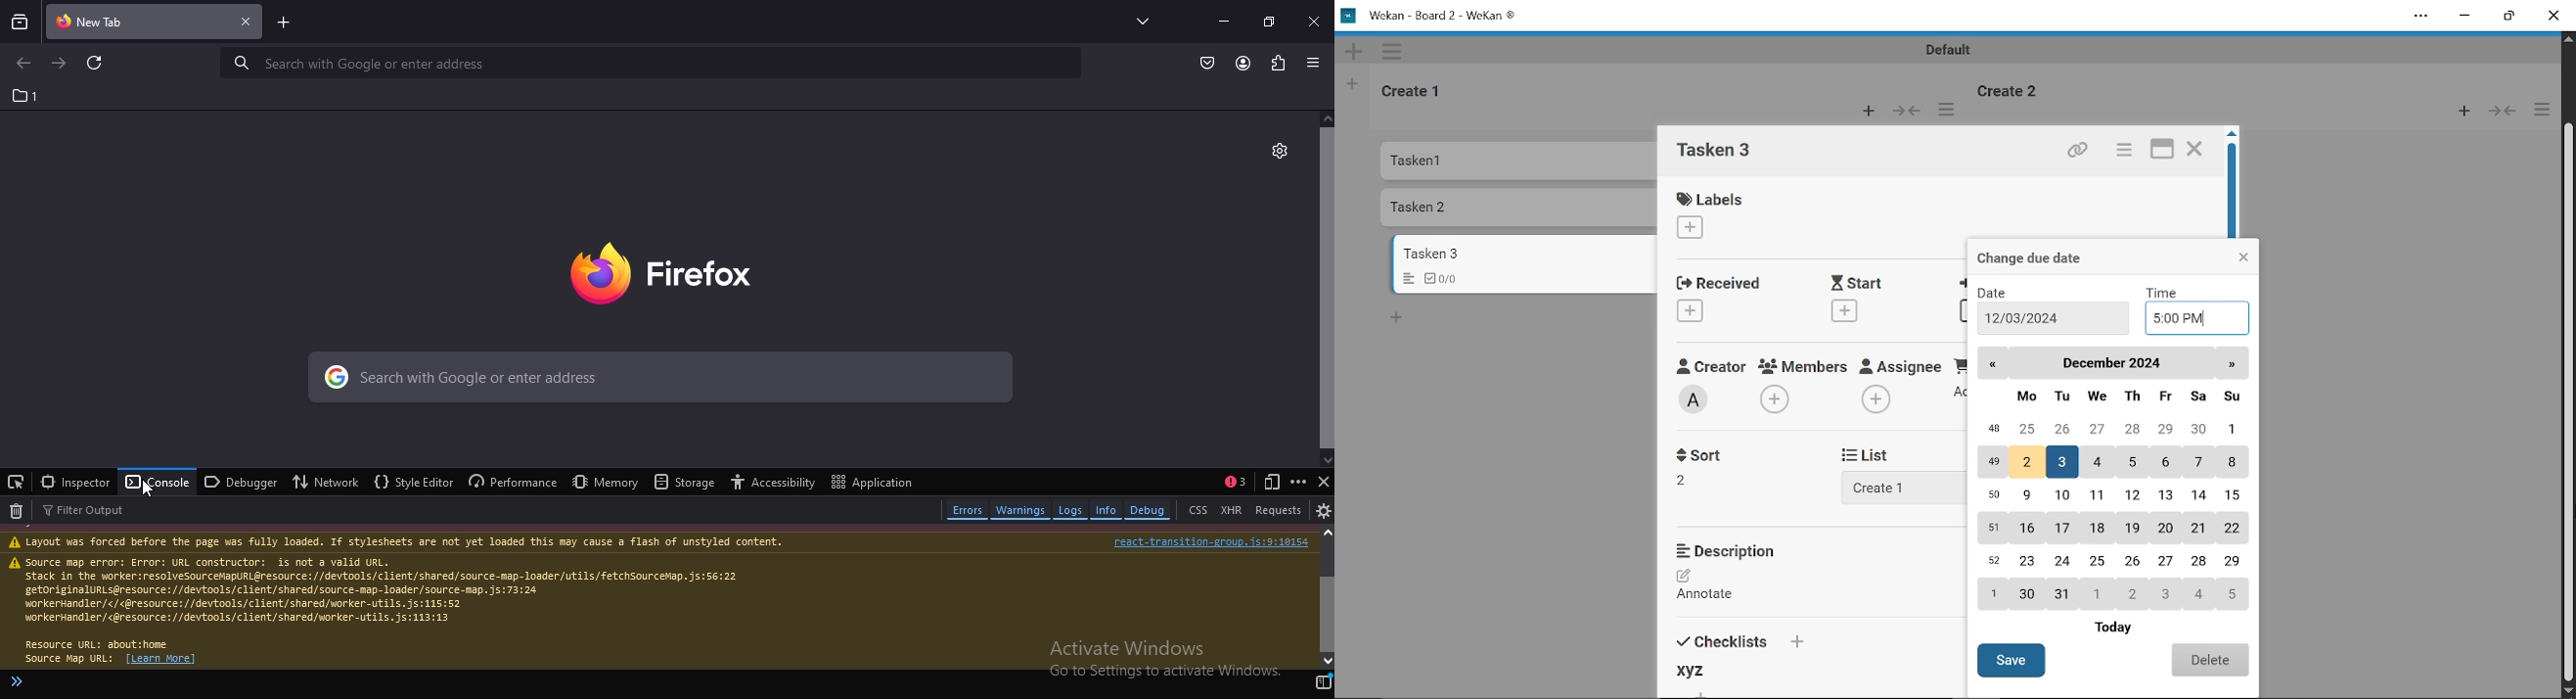 Image resolution: width=2576 pixels, height=700 pixels. What do you see at coordinates (1868, 112) in the screenshot?
I see `New` at bounding box center [1868, 112].